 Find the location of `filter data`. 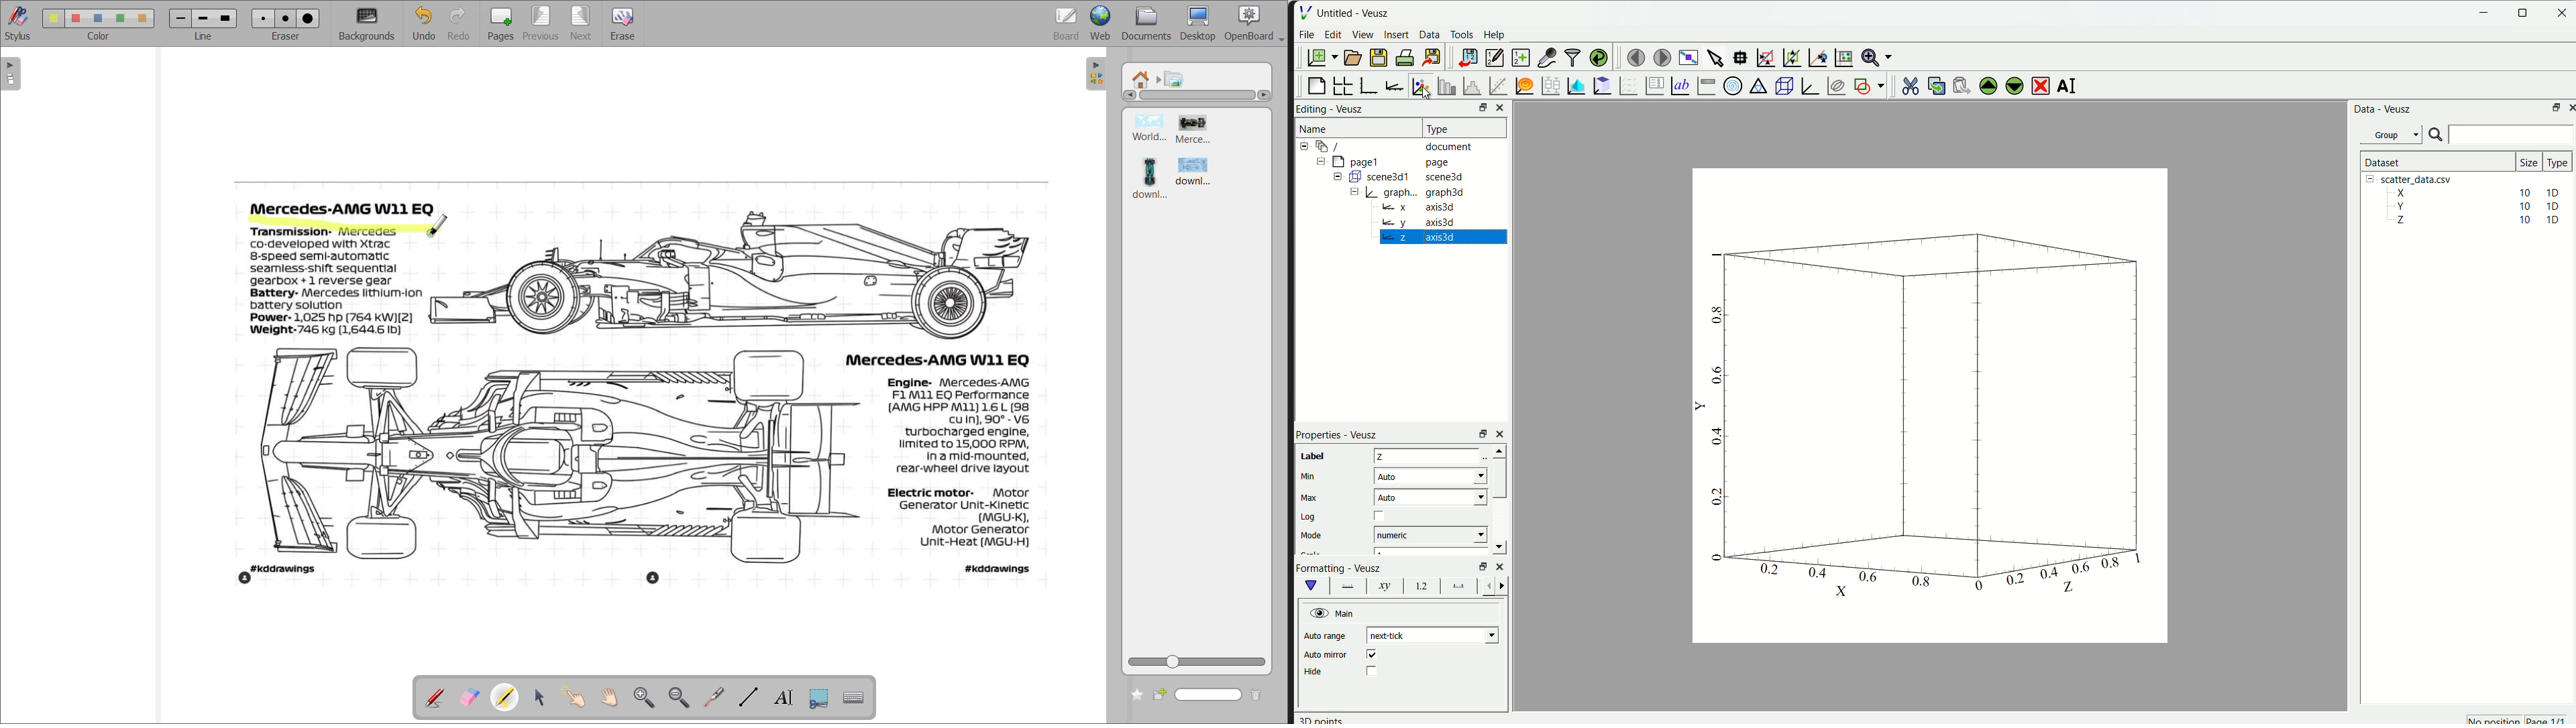

filter data is located at coordinates (1570, 56).